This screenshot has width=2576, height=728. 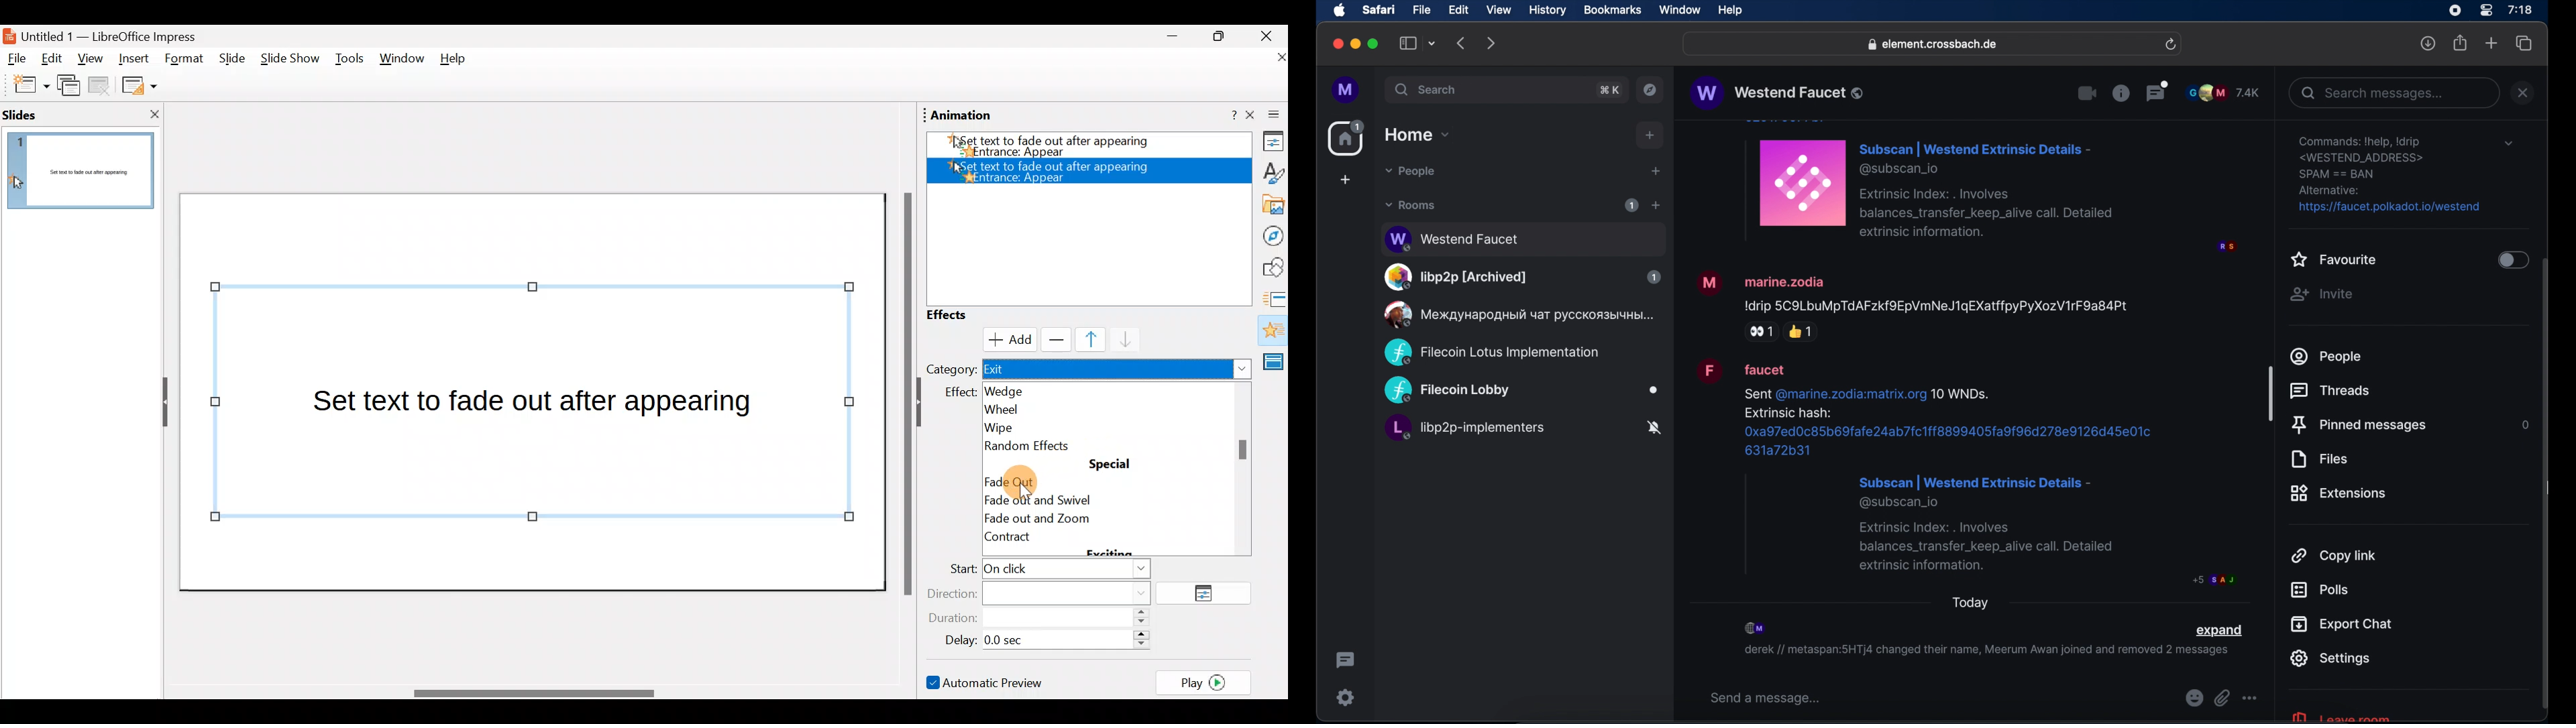 I want to click on room name, so click(x=1776, y=93).